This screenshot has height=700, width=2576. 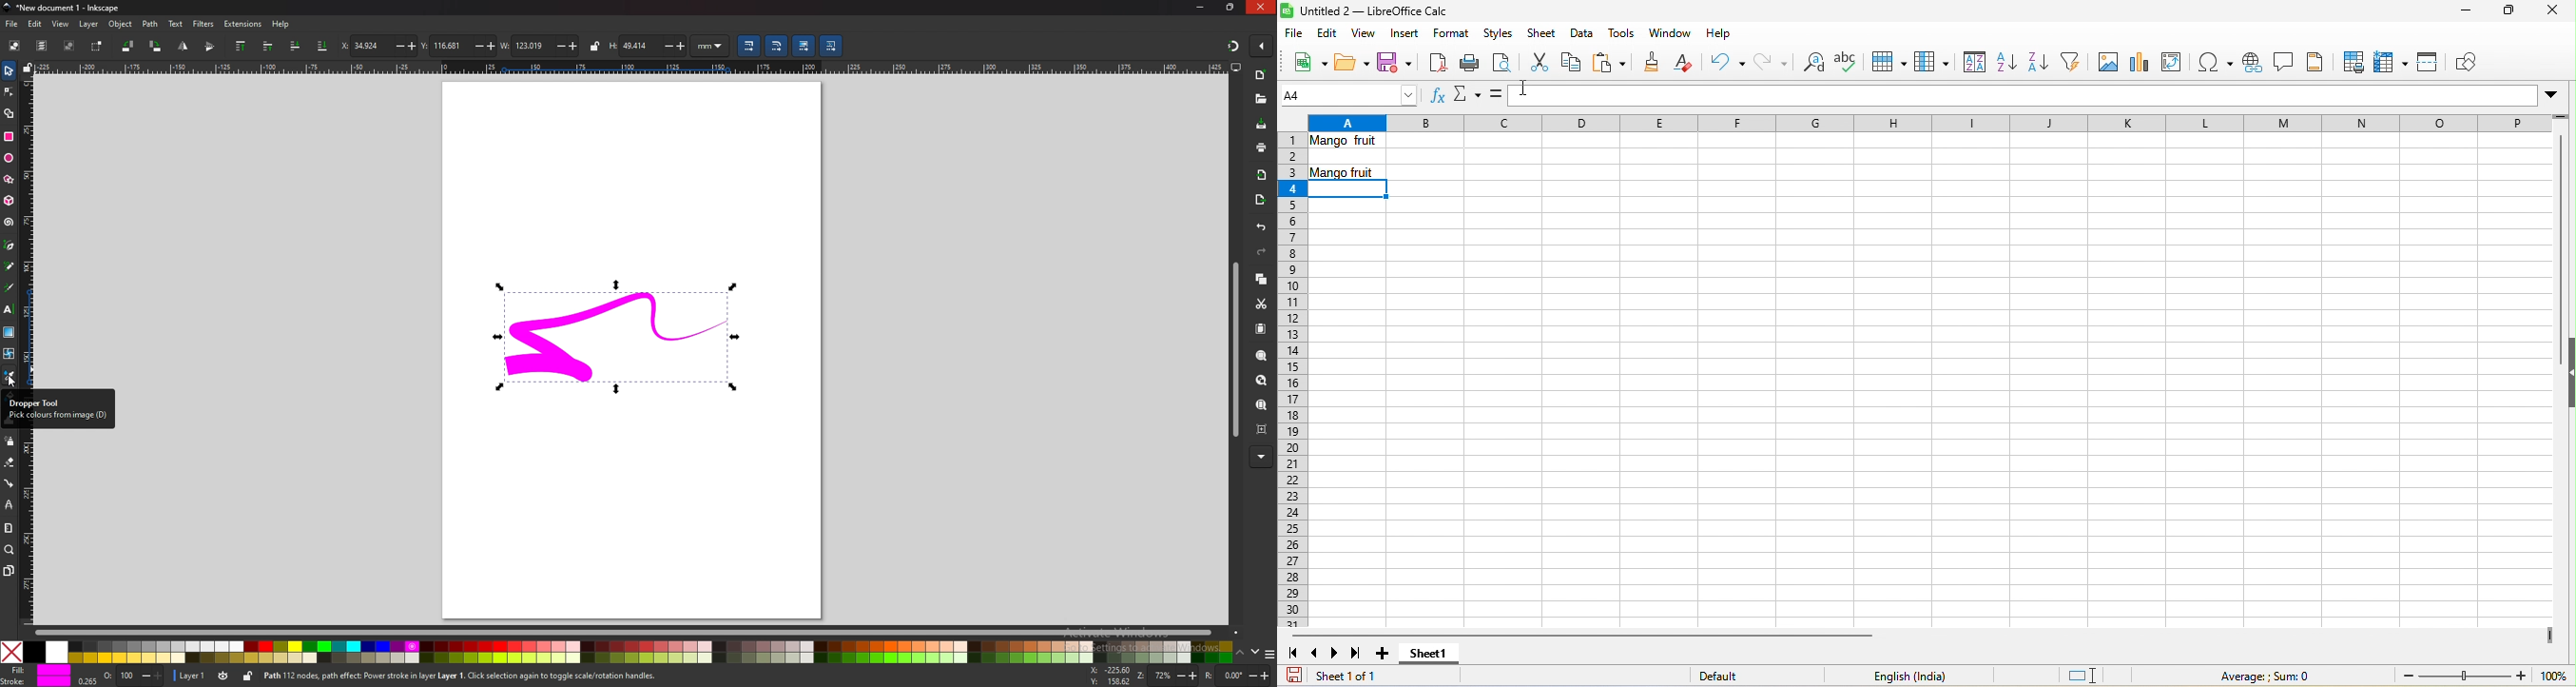 I want to click on scale stroke width, so click(x=750, y=46).